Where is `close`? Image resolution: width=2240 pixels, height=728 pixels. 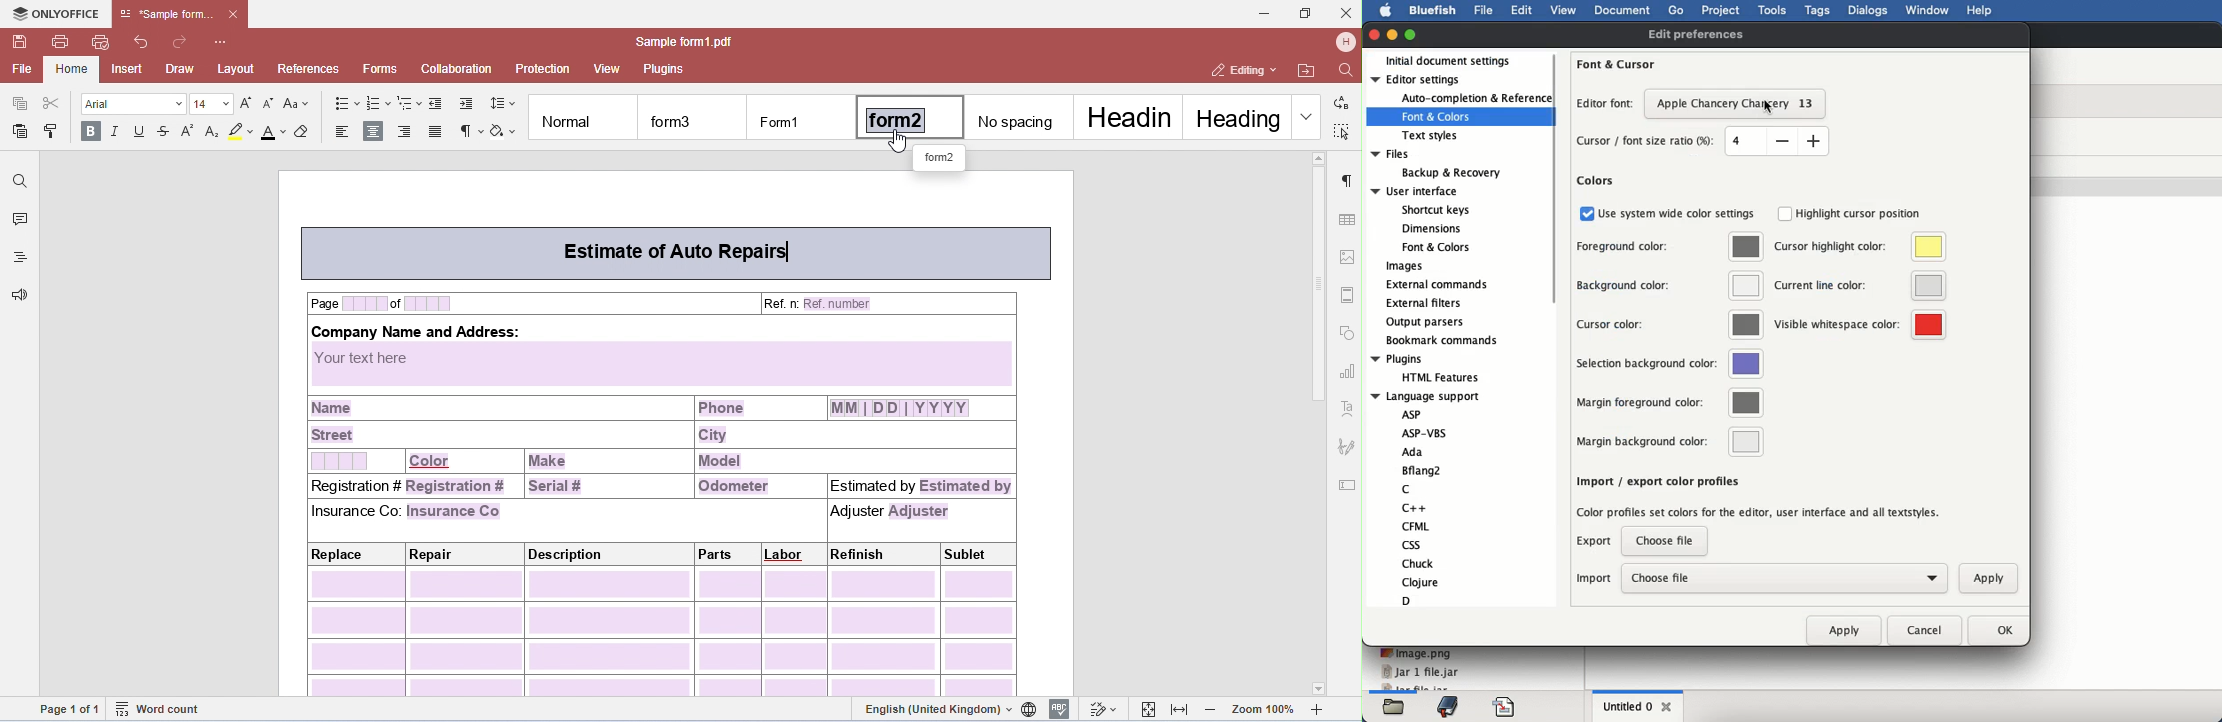
close is located at coordinates (1375, 35).